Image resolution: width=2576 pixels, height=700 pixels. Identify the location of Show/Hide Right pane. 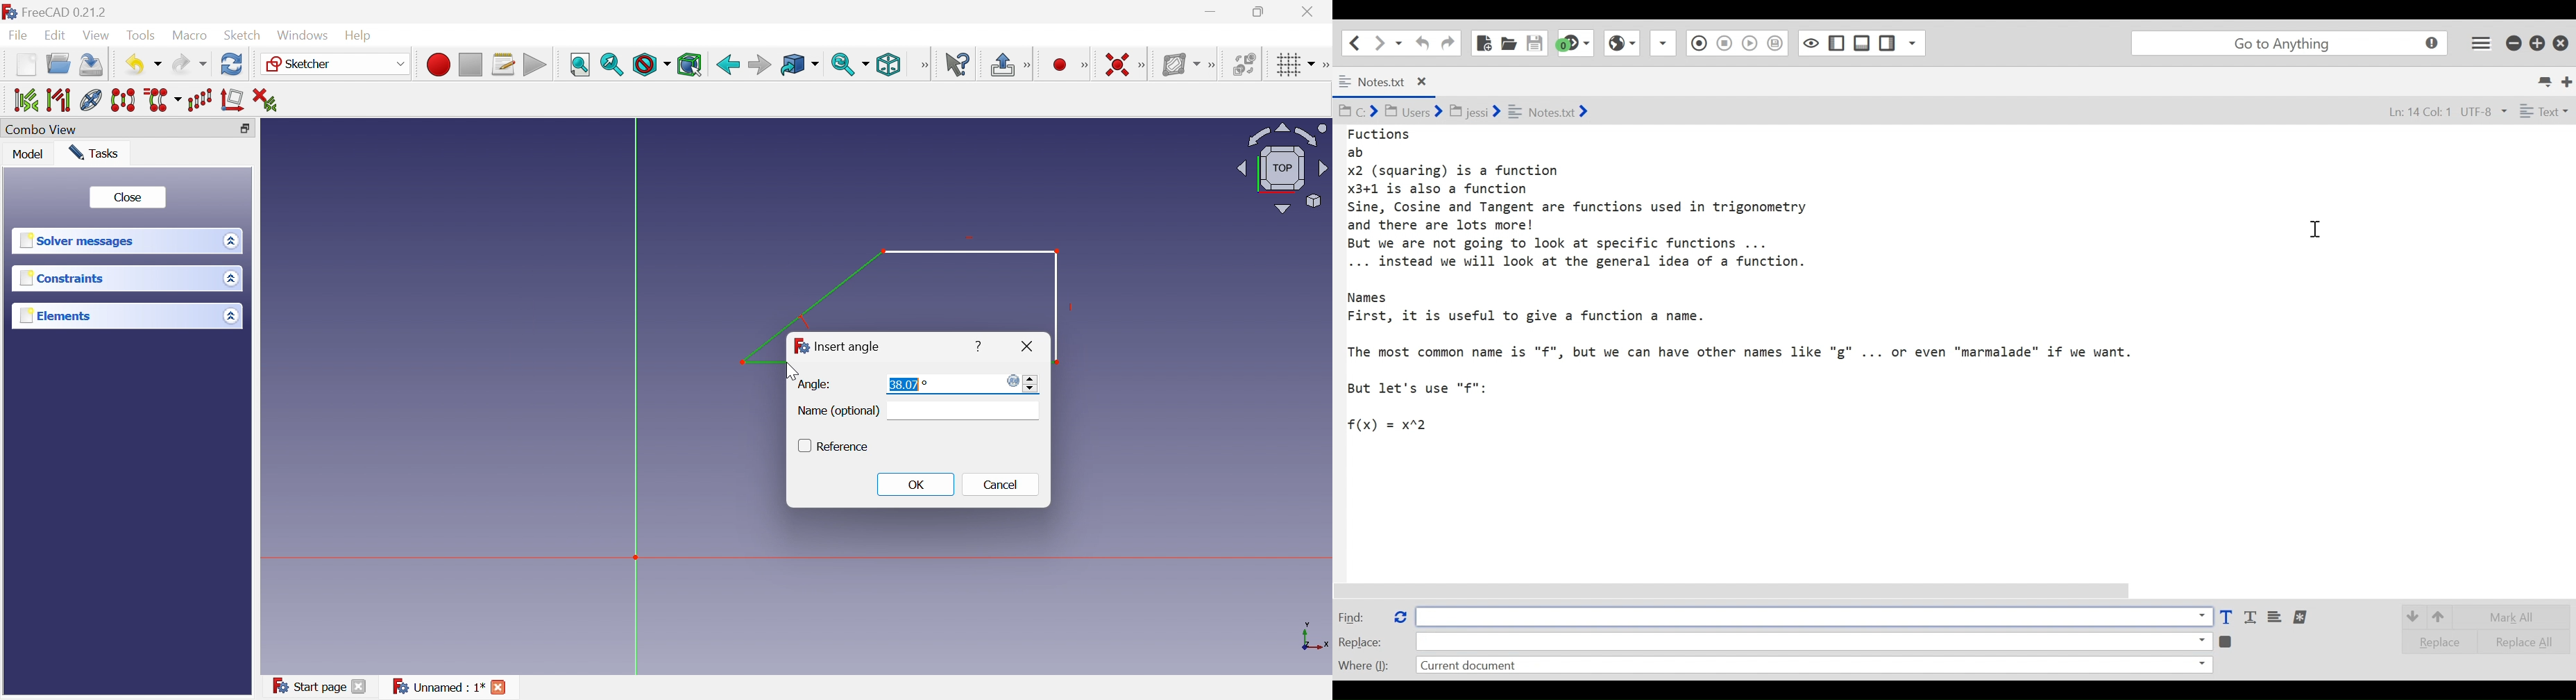
(1810, 42).